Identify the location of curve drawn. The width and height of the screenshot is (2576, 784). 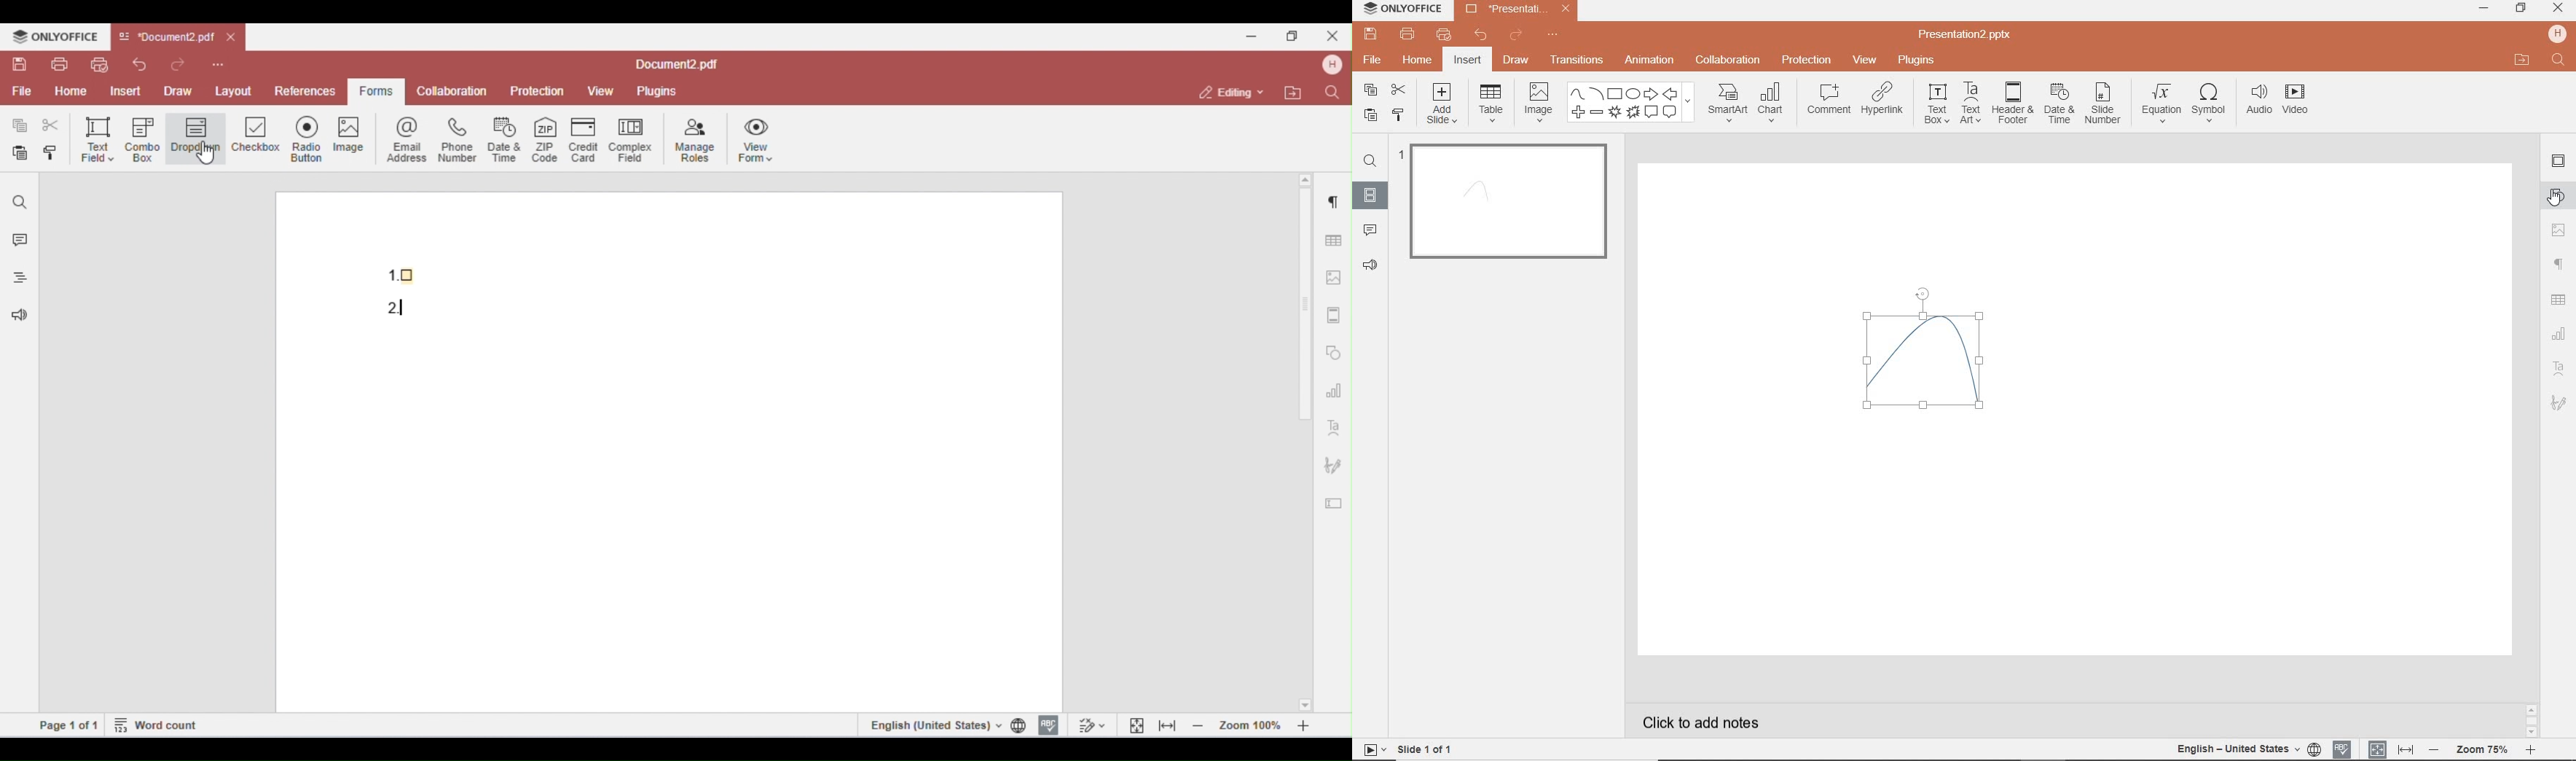
(1921, 358).